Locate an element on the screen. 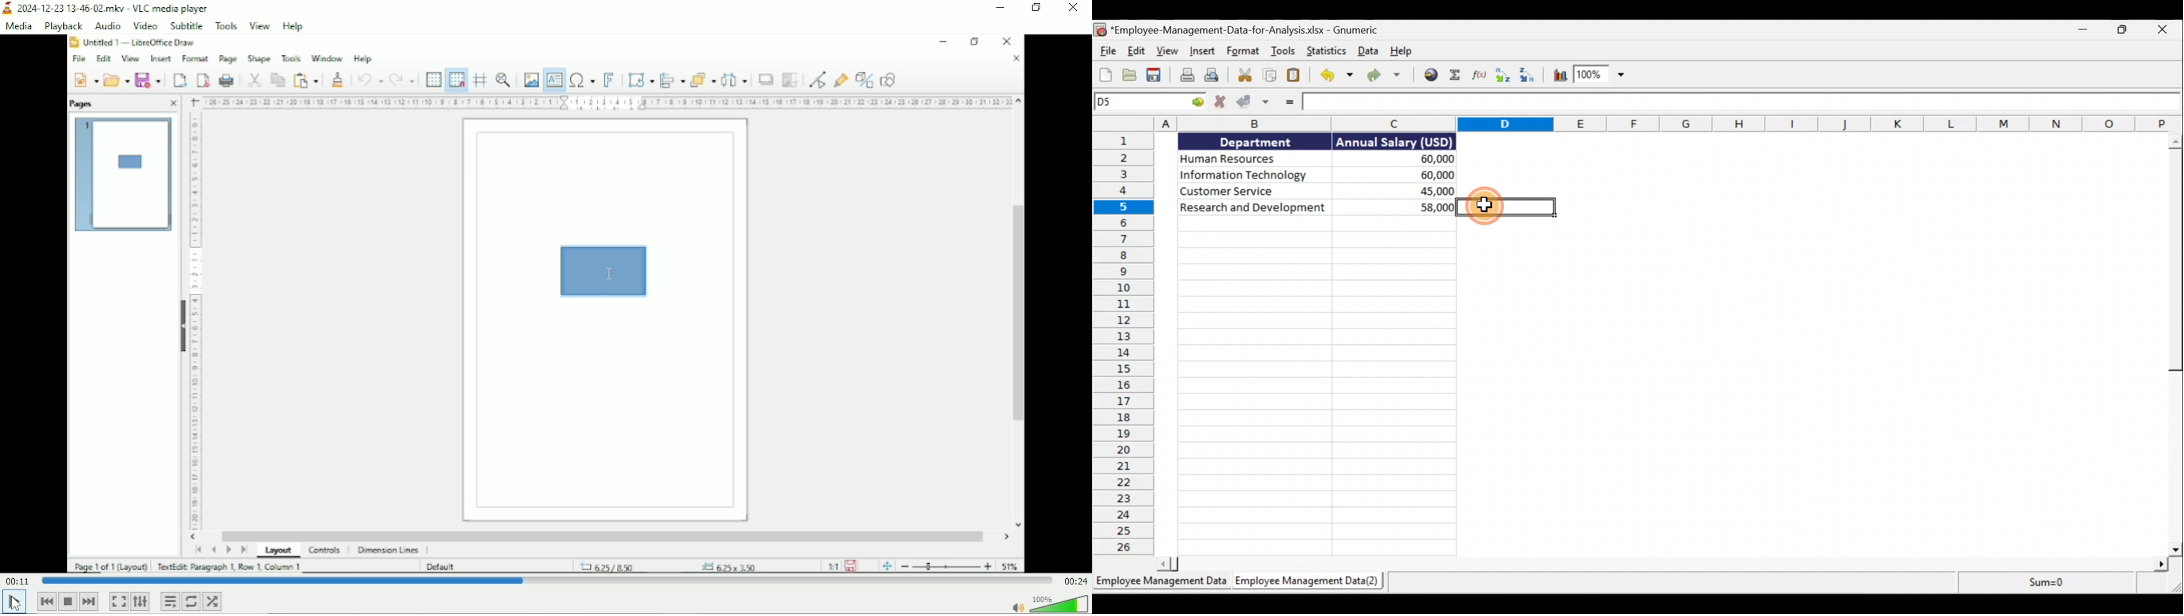 Image resolution: width=2184 pixels, height=616 pixels. cursor is located at coordinates (1485, 205).